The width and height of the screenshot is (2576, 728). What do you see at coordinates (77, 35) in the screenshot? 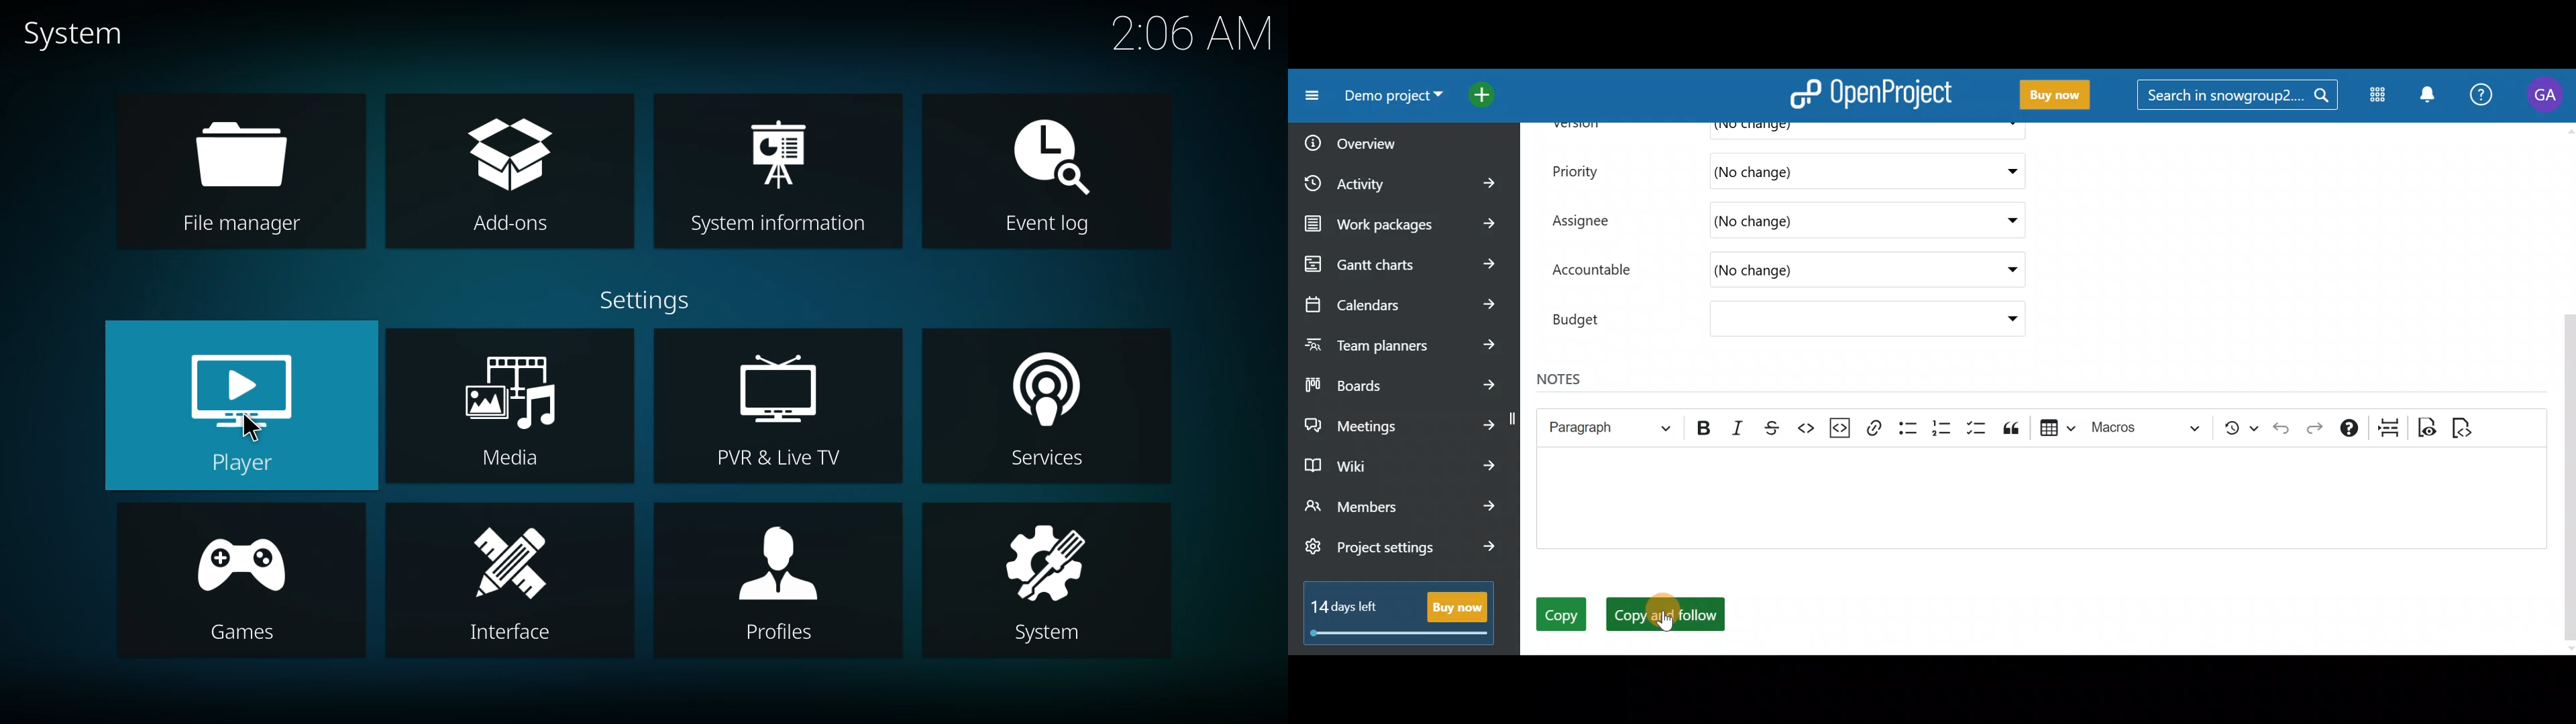
I see `system` at bounding box center [77, 35].